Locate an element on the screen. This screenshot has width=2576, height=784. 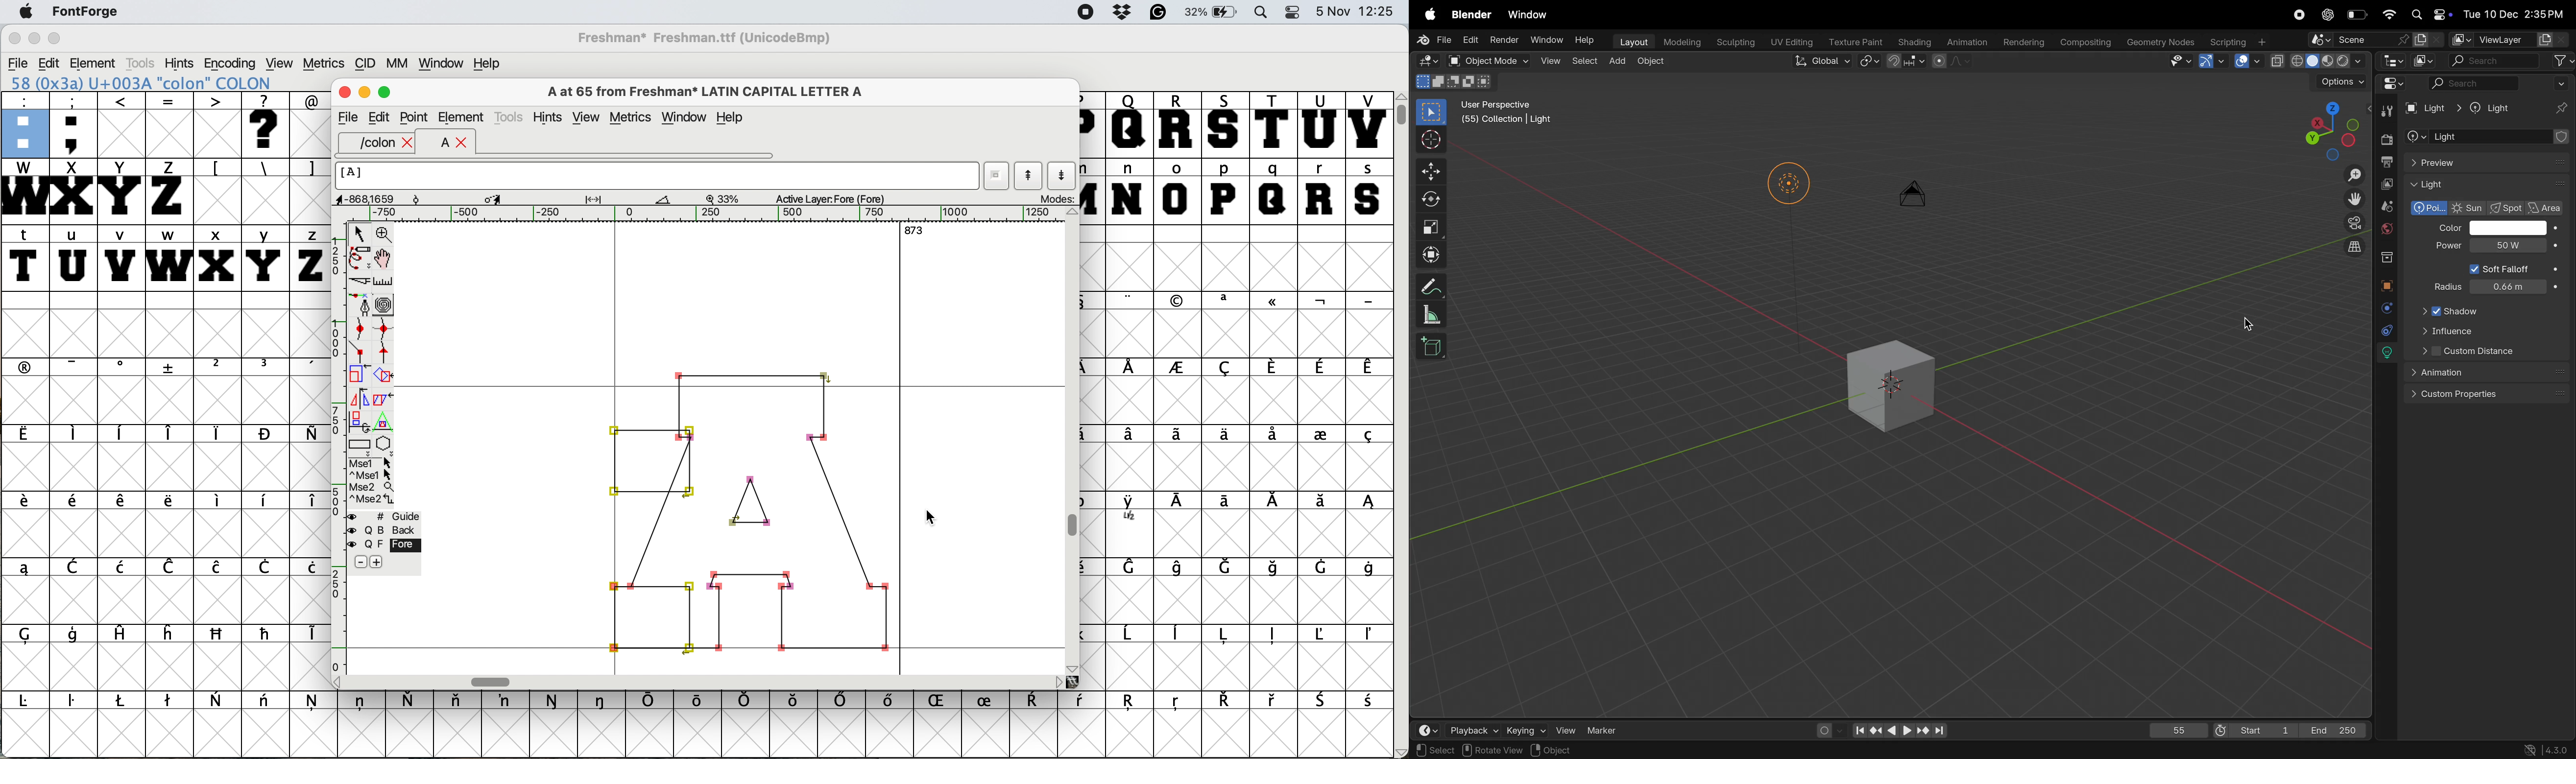
window is located at coordinates (1530, 14).